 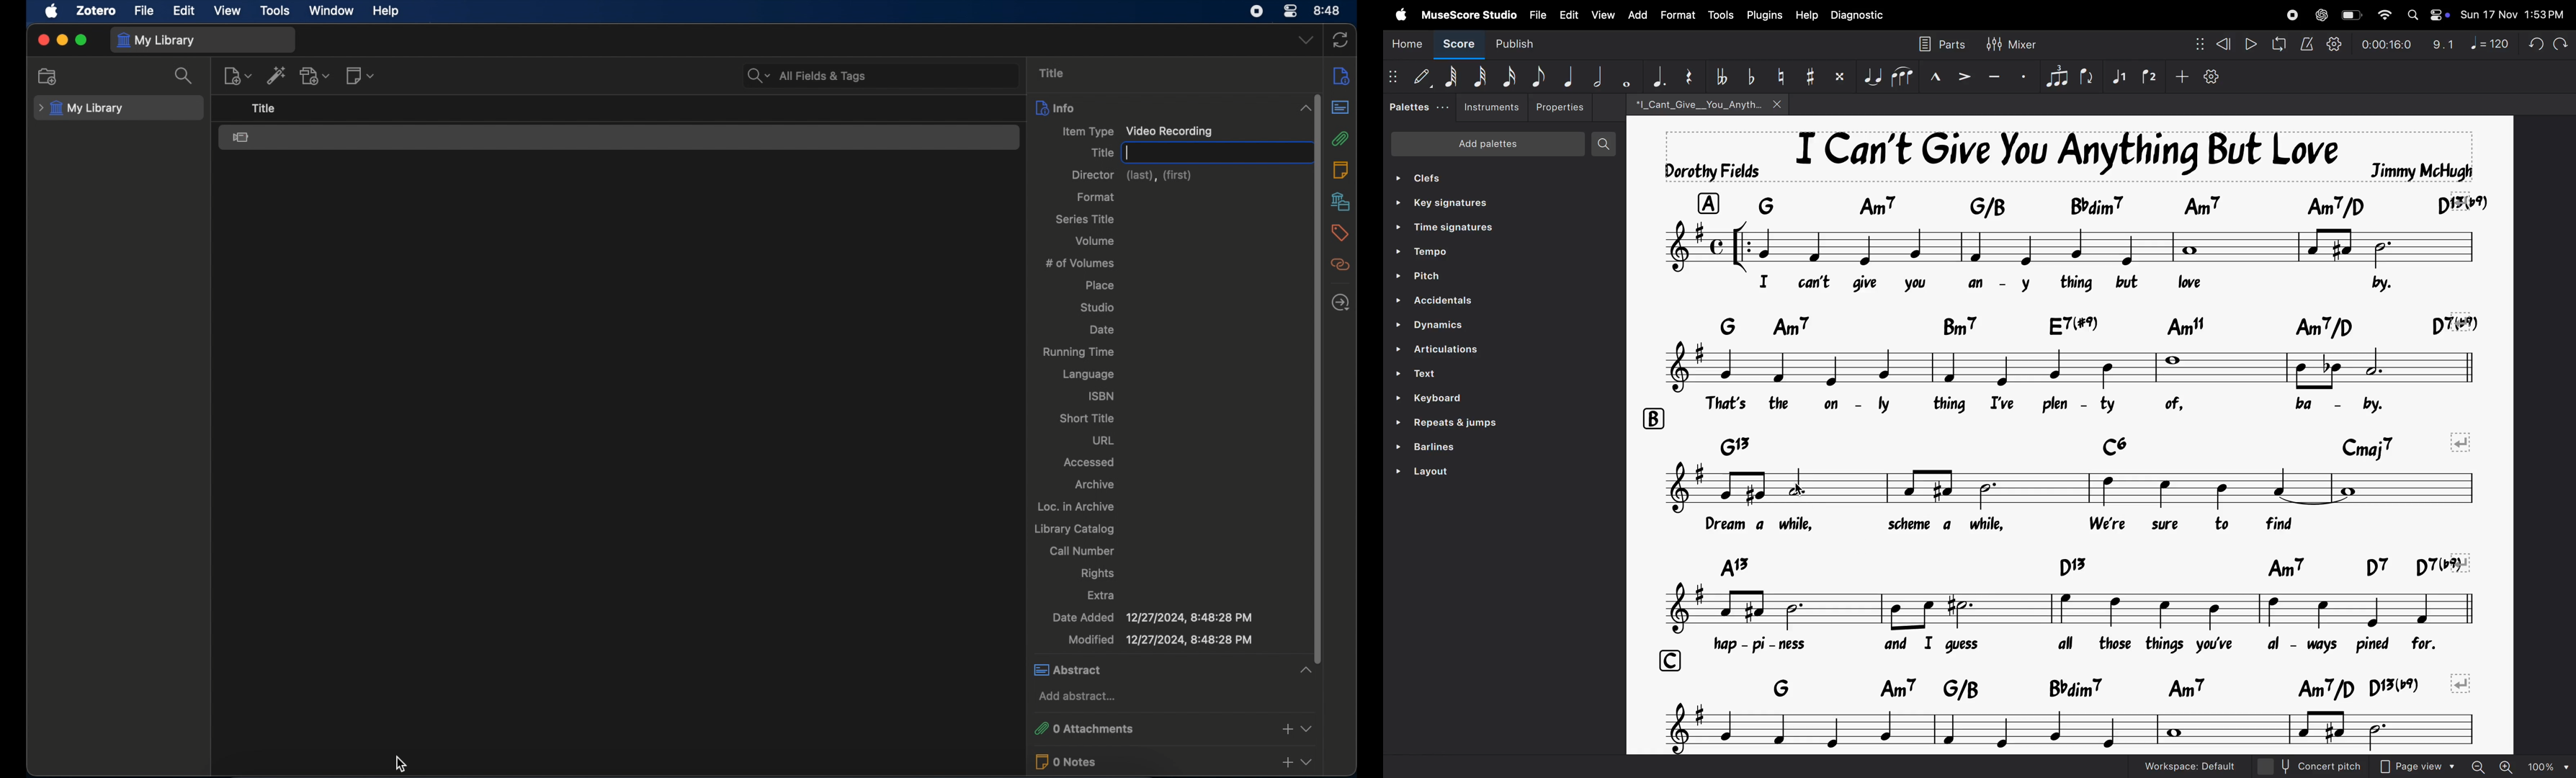 I want to click on new item, so click(x=237, y=76).